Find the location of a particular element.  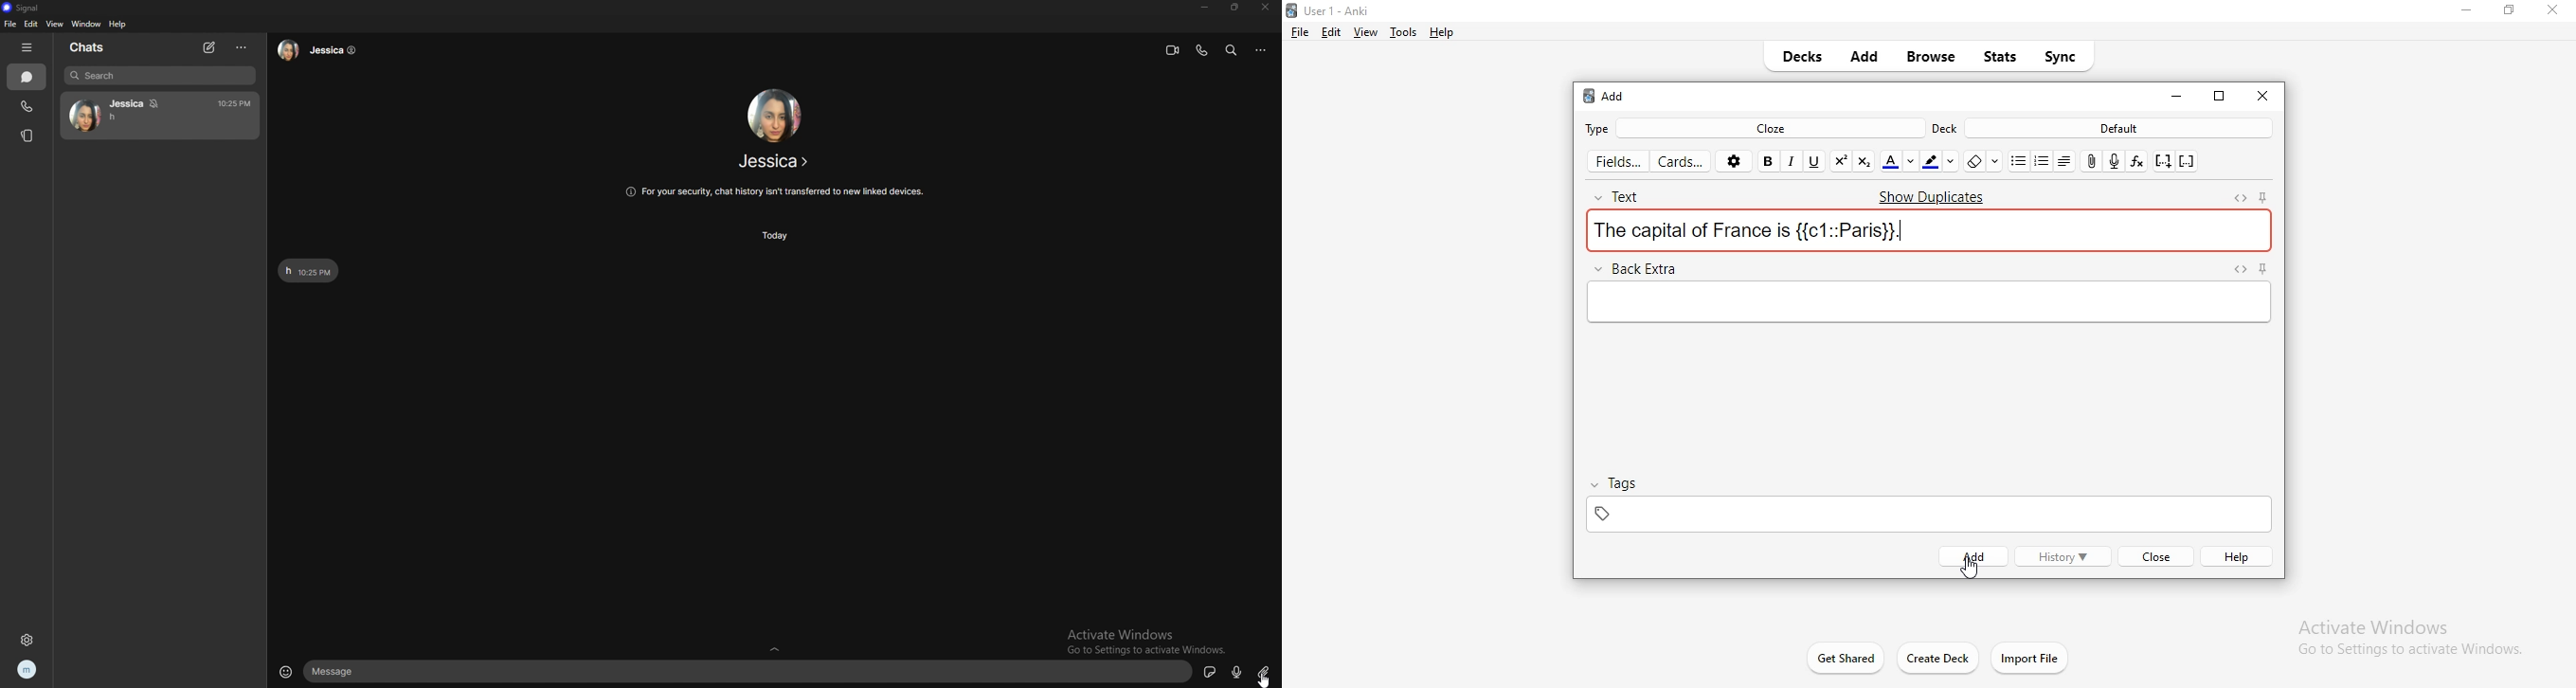

Anki is located at coordinates (1345, 9).